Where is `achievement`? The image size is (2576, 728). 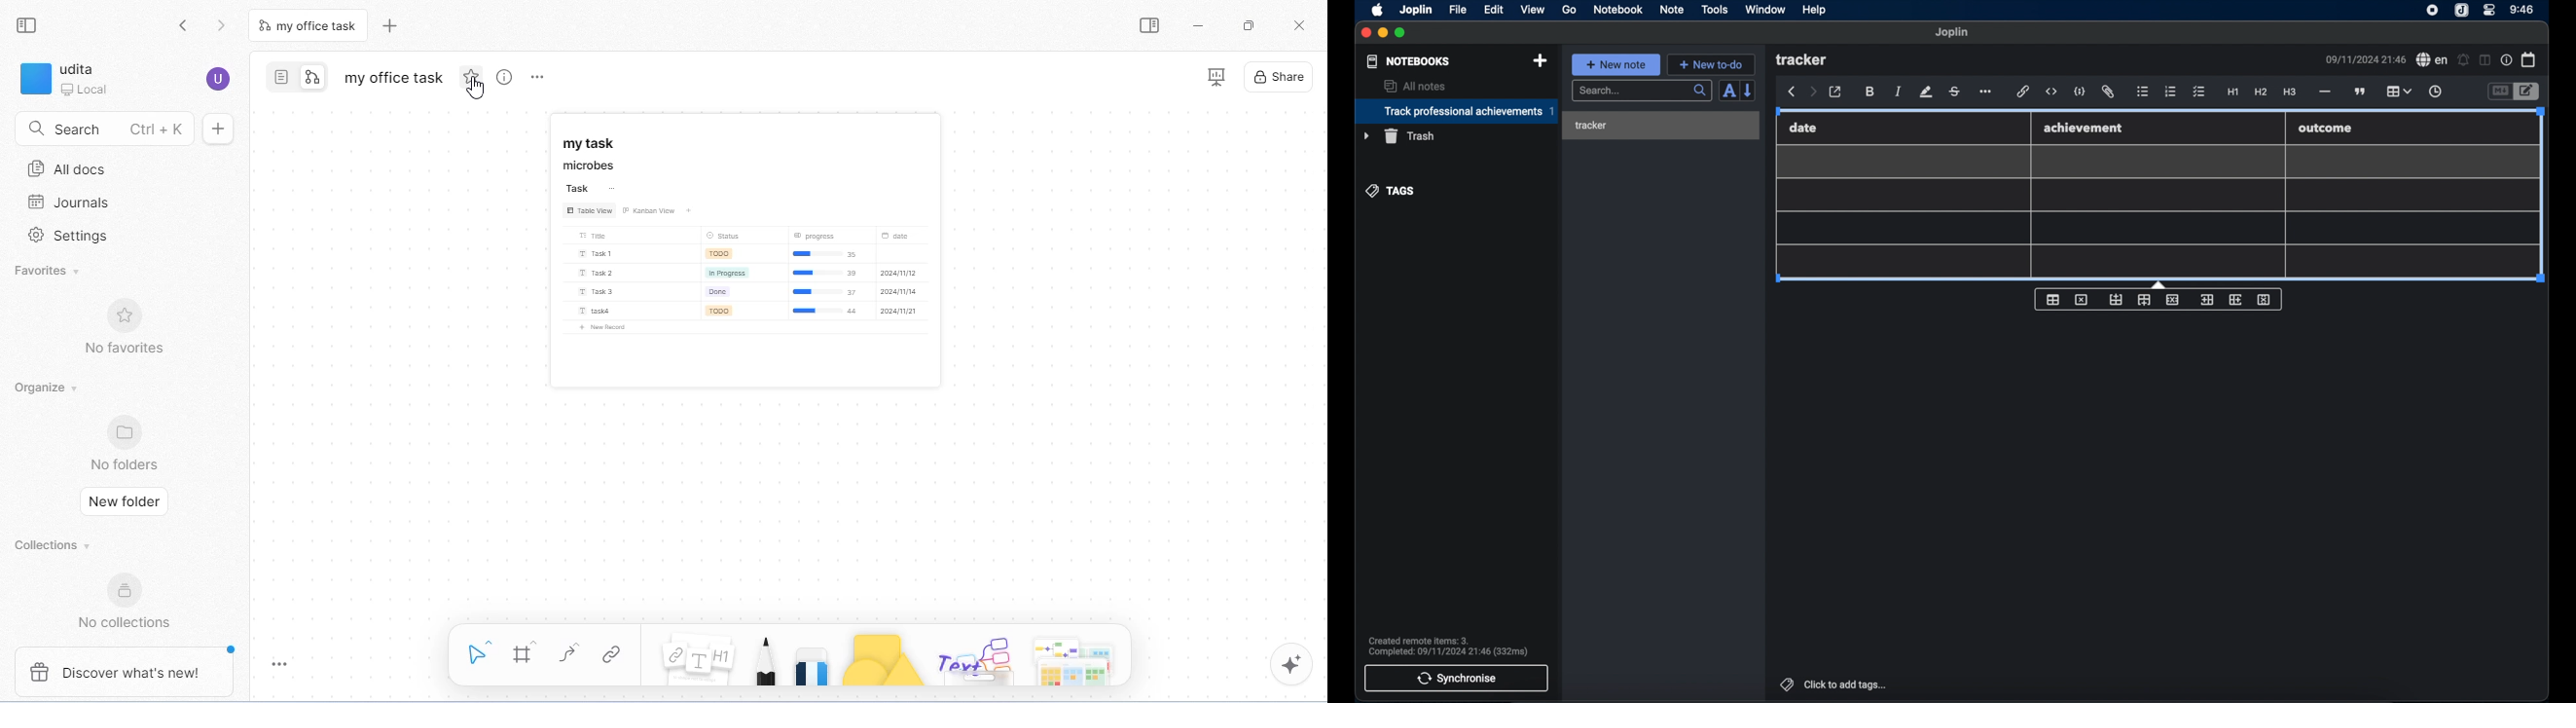 achievement is located at coordinates (2085, 128).